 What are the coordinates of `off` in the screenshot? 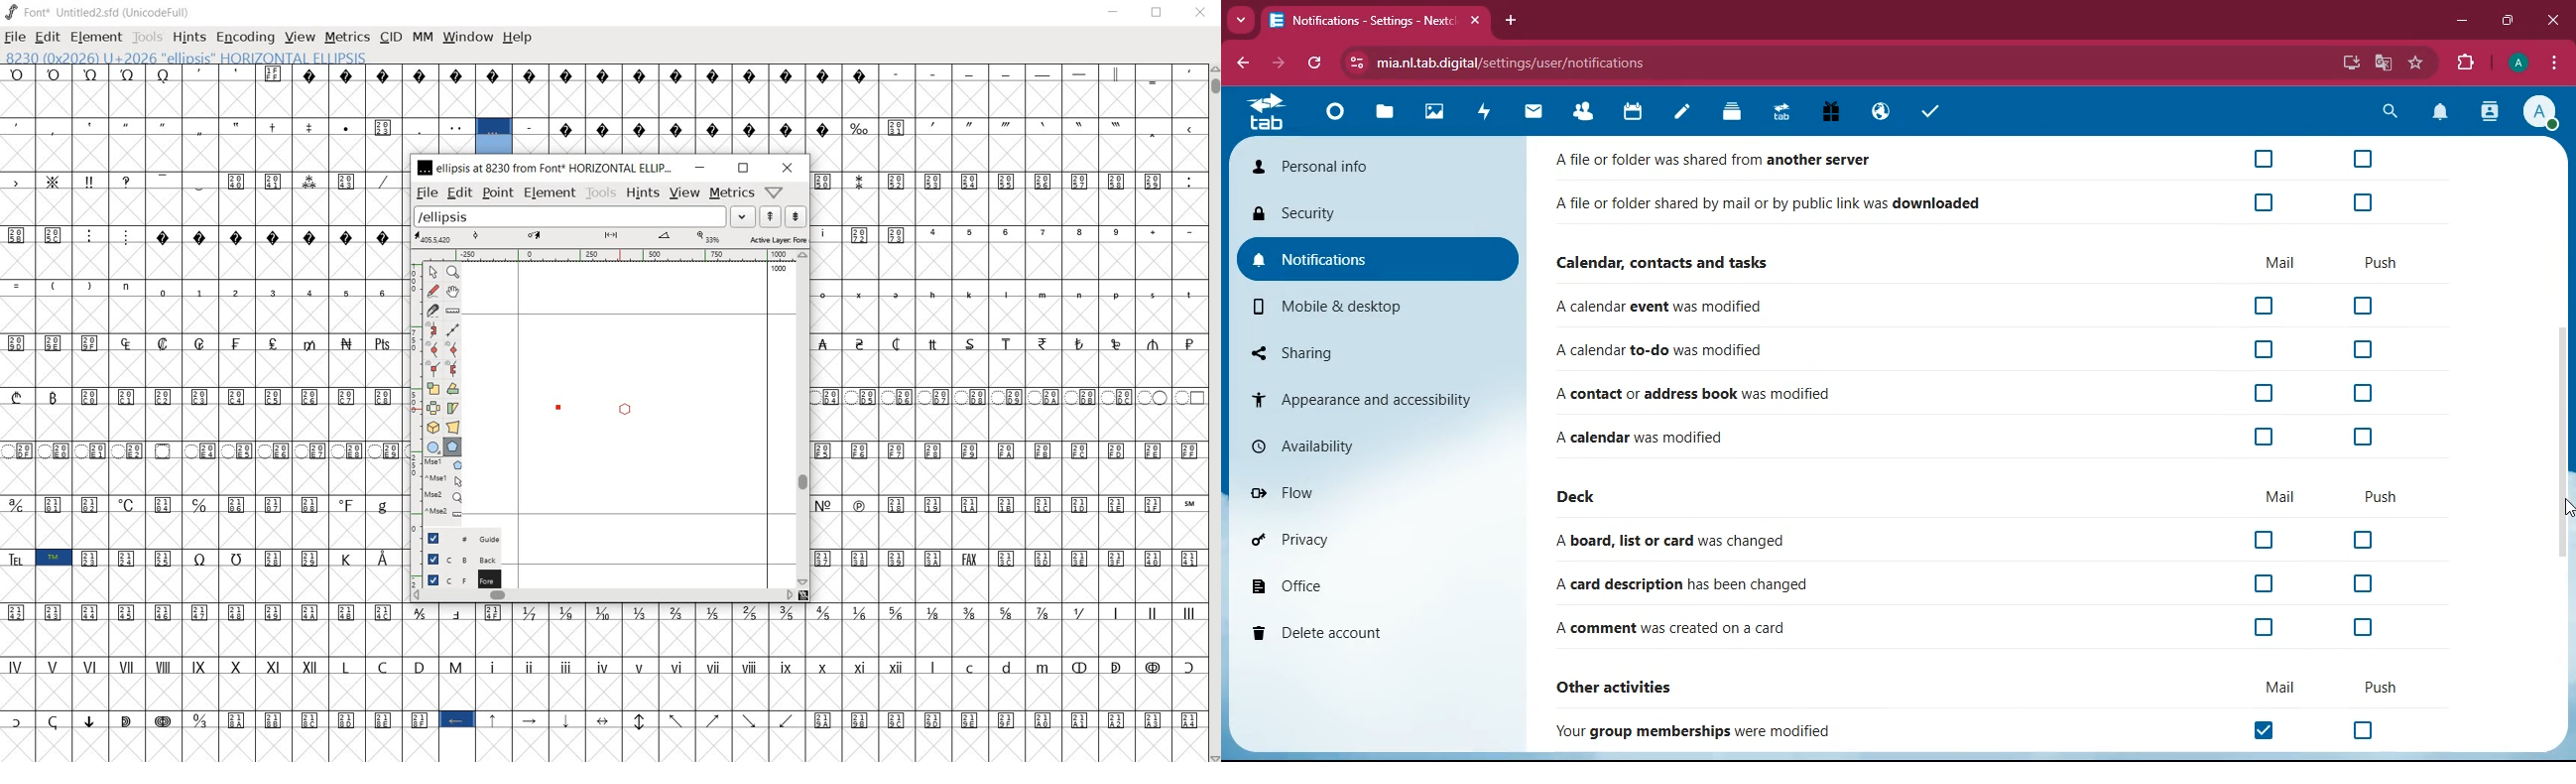 It's located at (2360, 351).